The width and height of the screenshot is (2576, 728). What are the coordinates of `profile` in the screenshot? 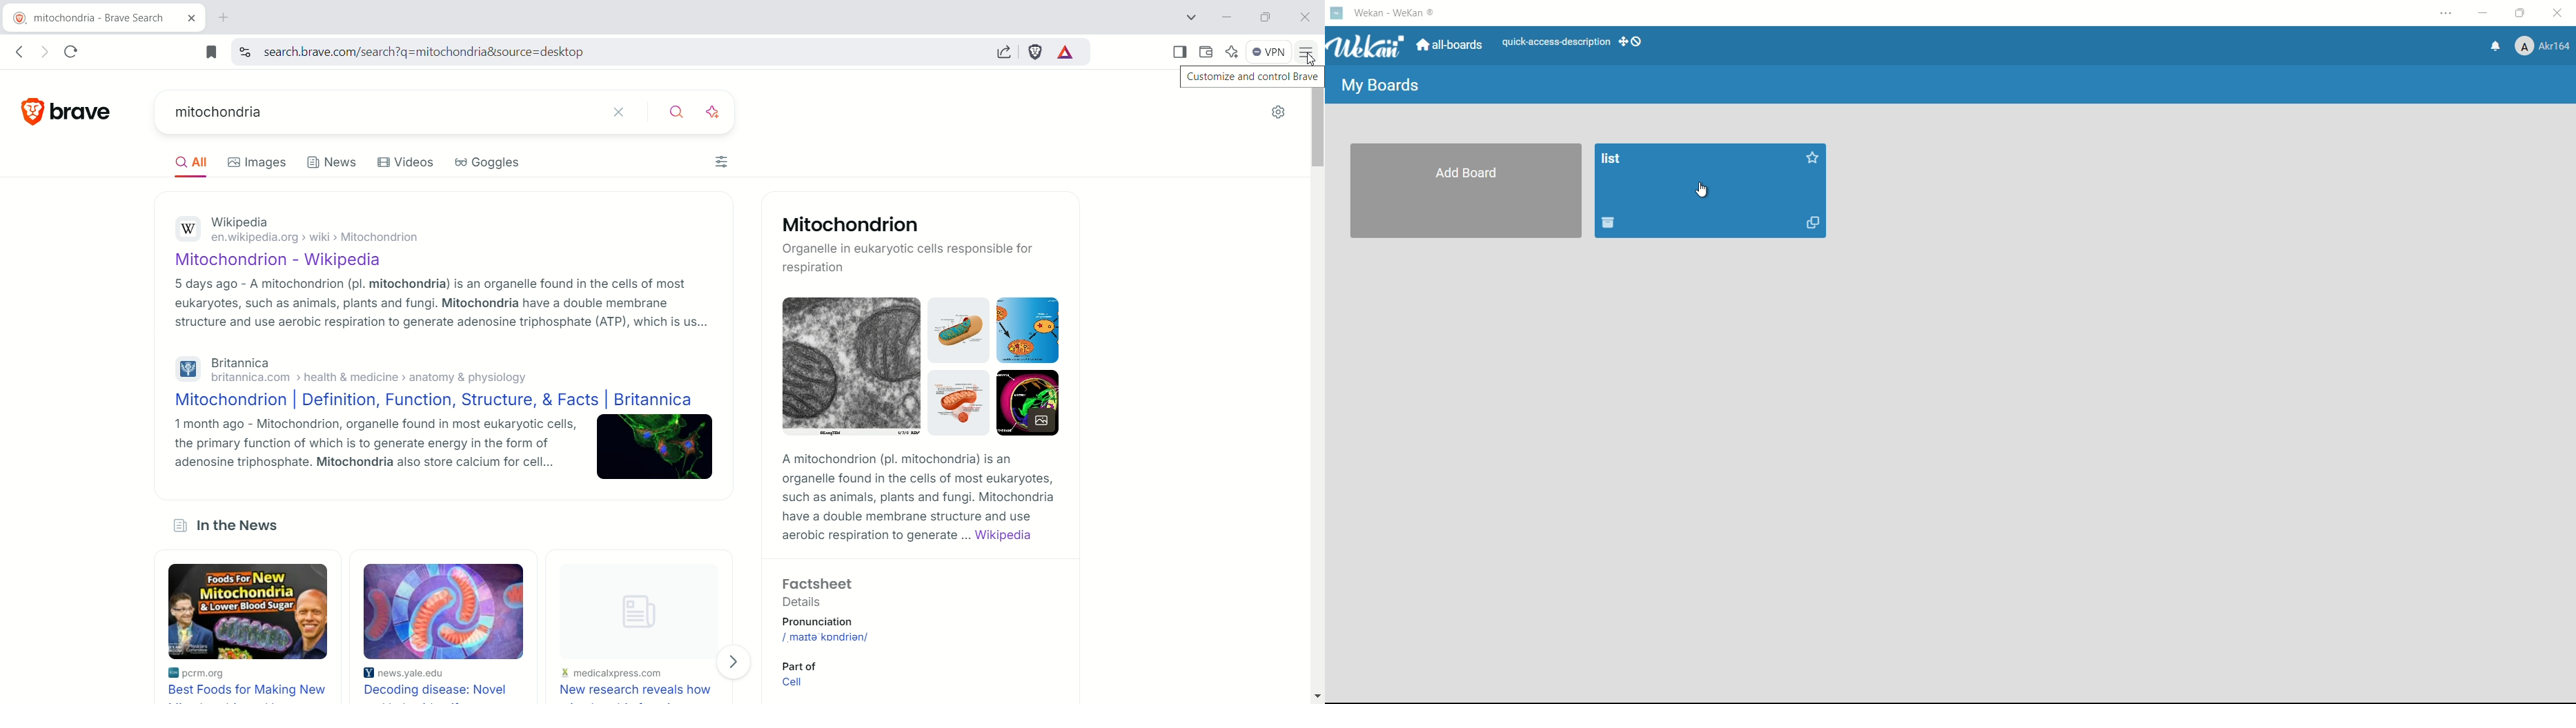 It's located at (2544, 45).